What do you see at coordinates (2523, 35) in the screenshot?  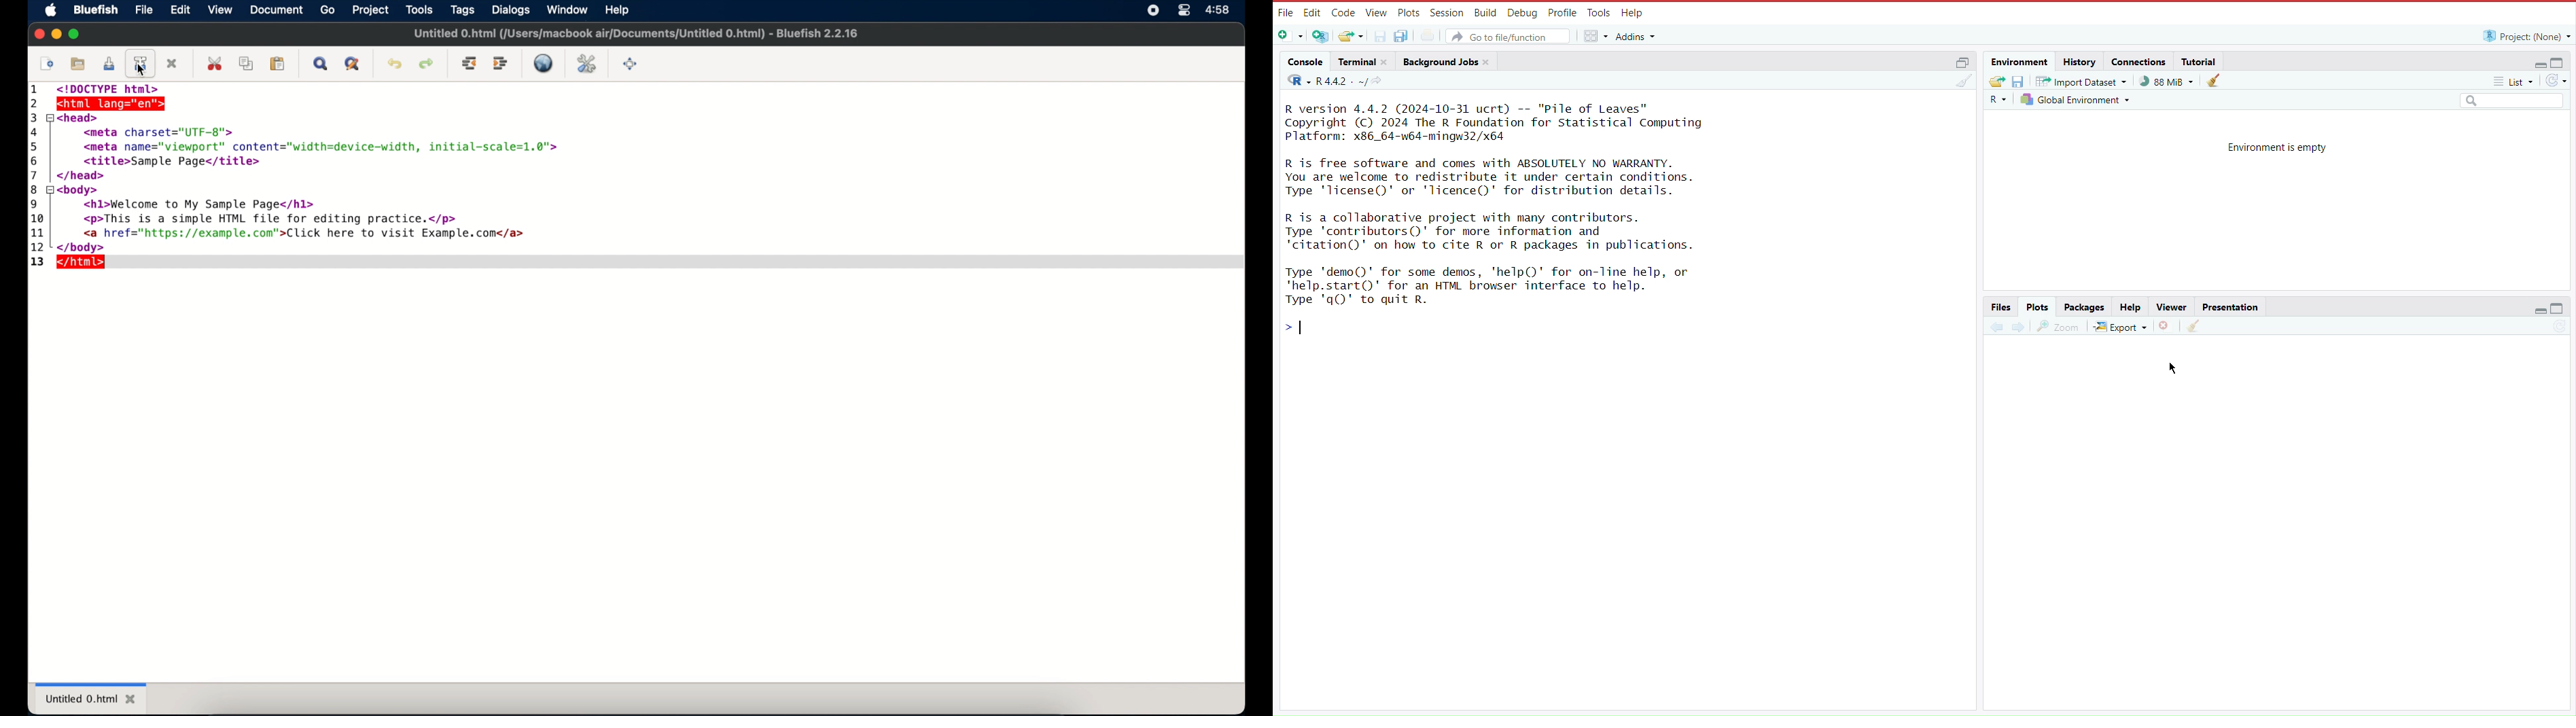 I see `Project (Note)` at bounding box center [2523, 35].